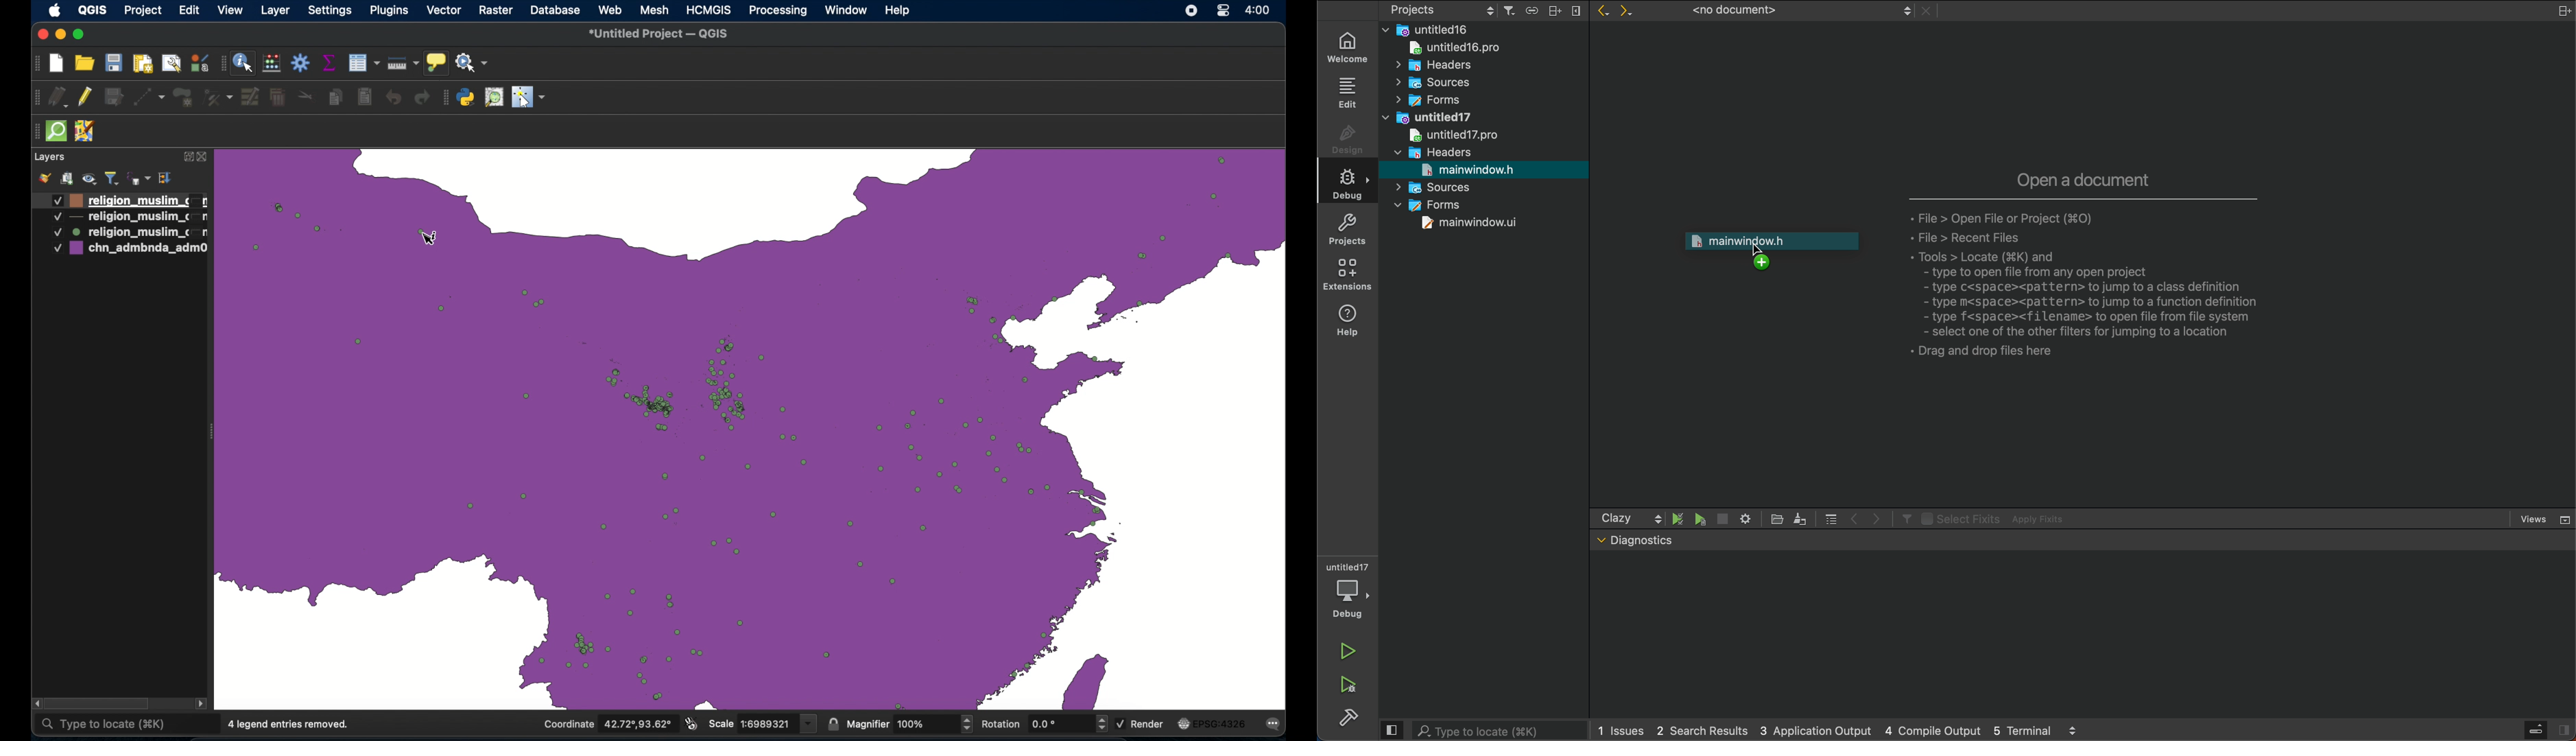 The height and width of the screenshot is (756, 2576). What do you see at coordinates (1631, 12) in the screenshot?
I see `Next` at bounding box center [1631, 12].